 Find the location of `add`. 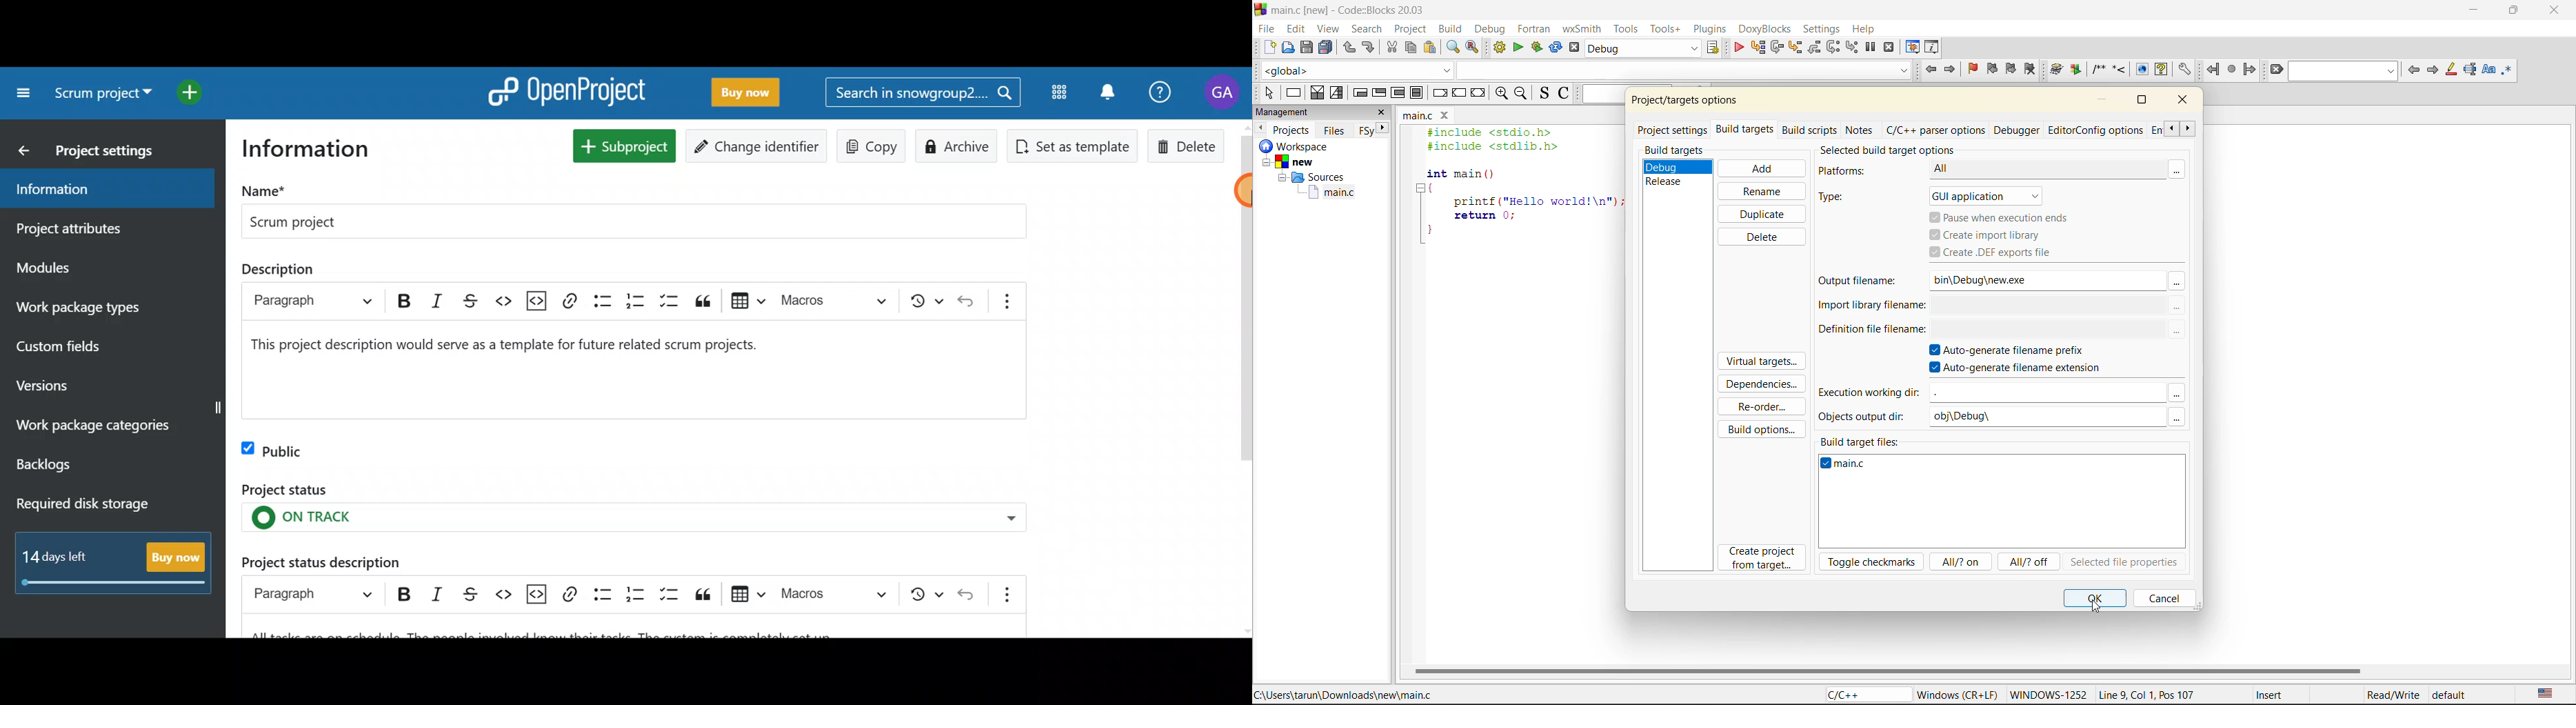

add is located at coordinates (1763, 167).